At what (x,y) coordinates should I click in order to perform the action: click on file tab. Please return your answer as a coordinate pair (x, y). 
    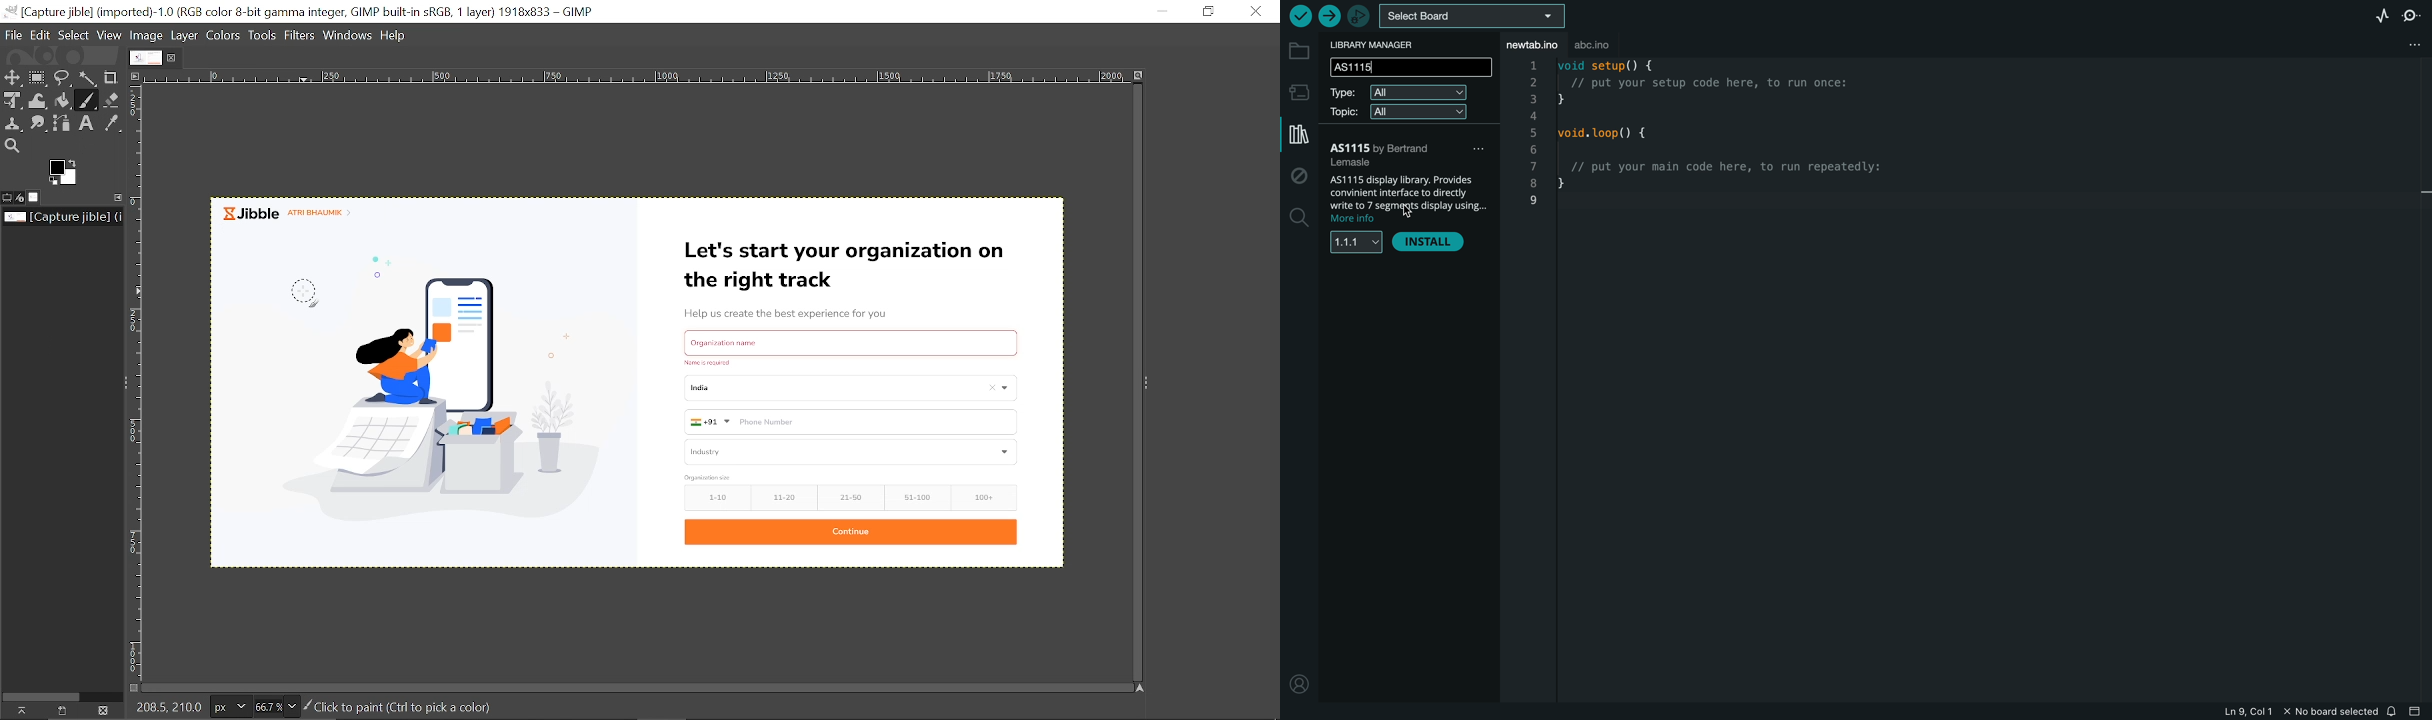
    Looking at the image, I should click on (1534, 44).